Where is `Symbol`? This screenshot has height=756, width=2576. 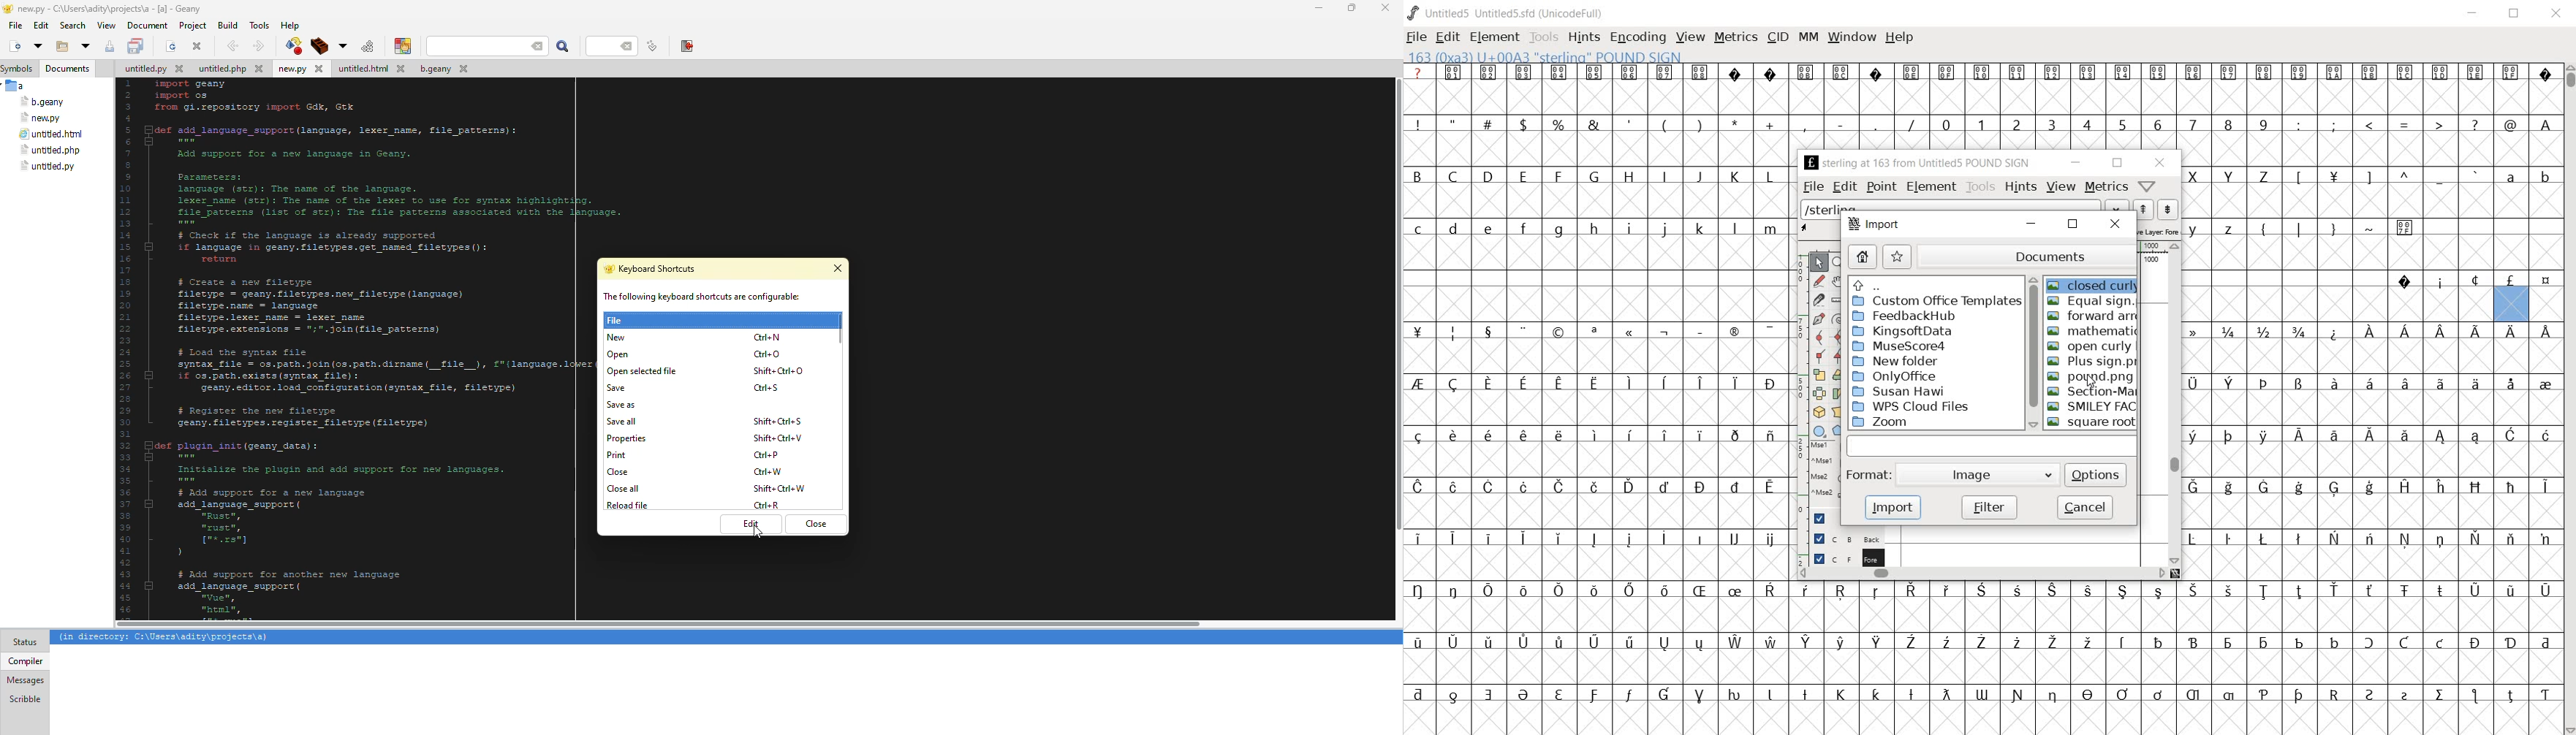
Symbol is located at coordinates (1770, 489).